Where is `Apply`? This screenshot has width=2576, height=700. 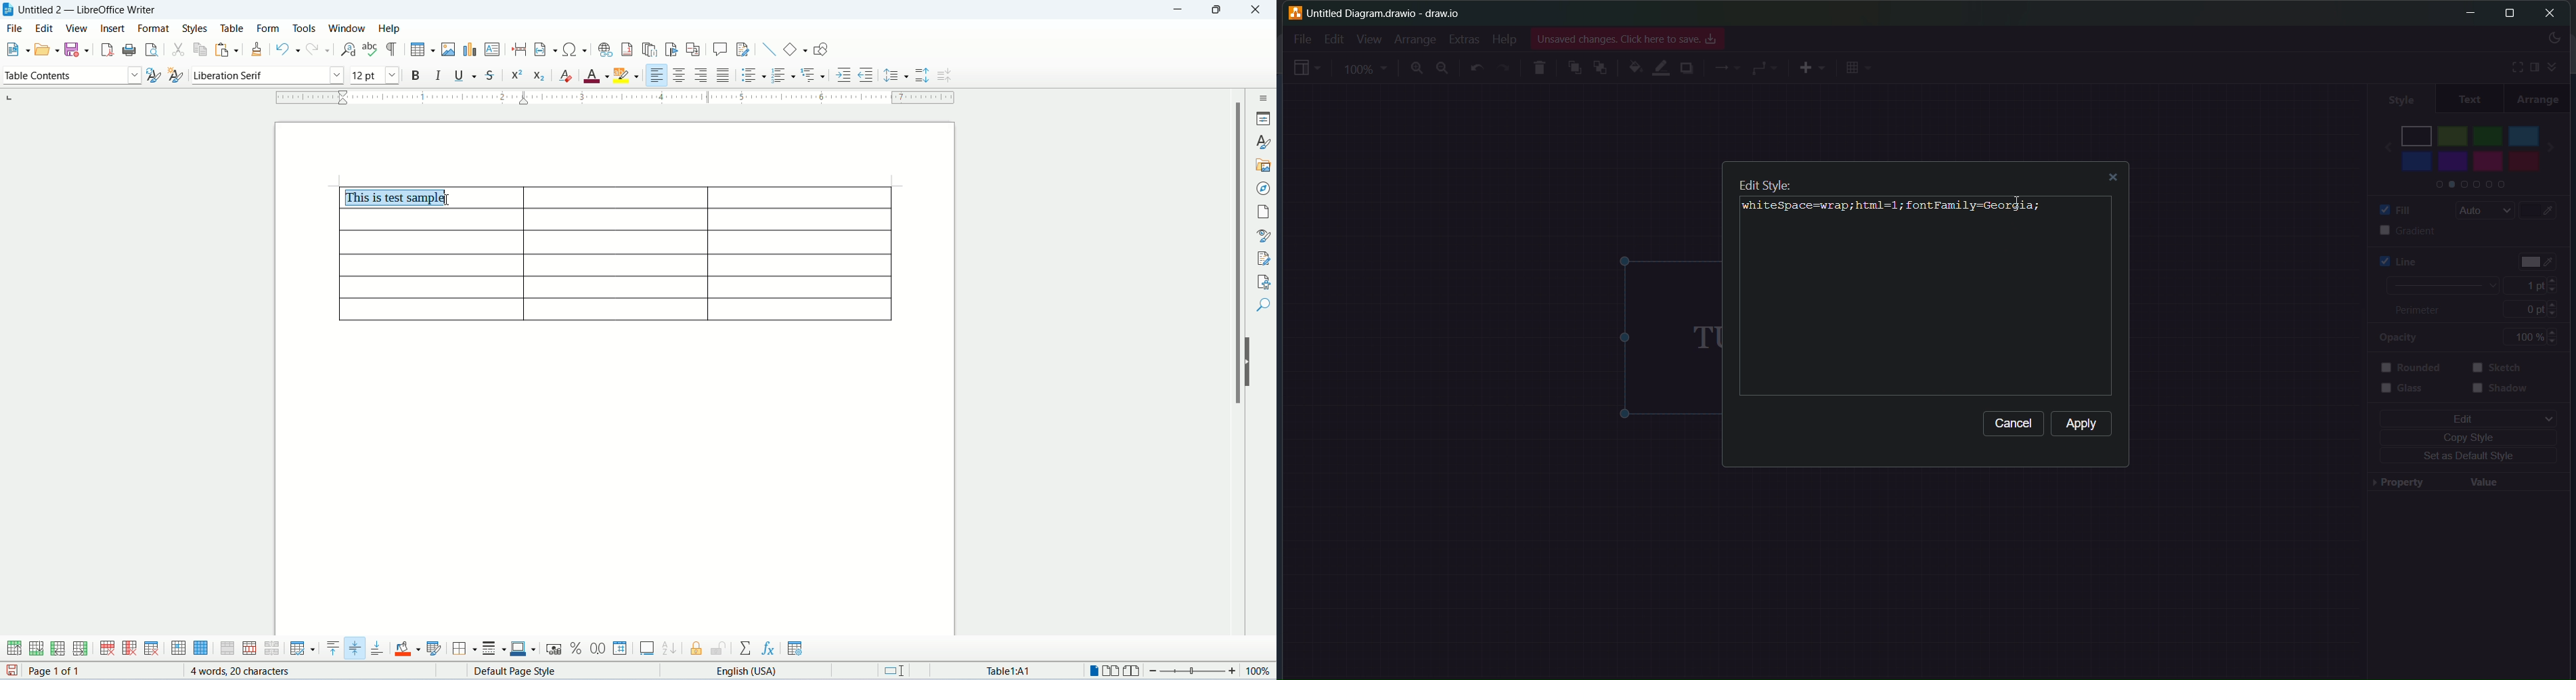 Apply is located at coordinates (2084, 425).